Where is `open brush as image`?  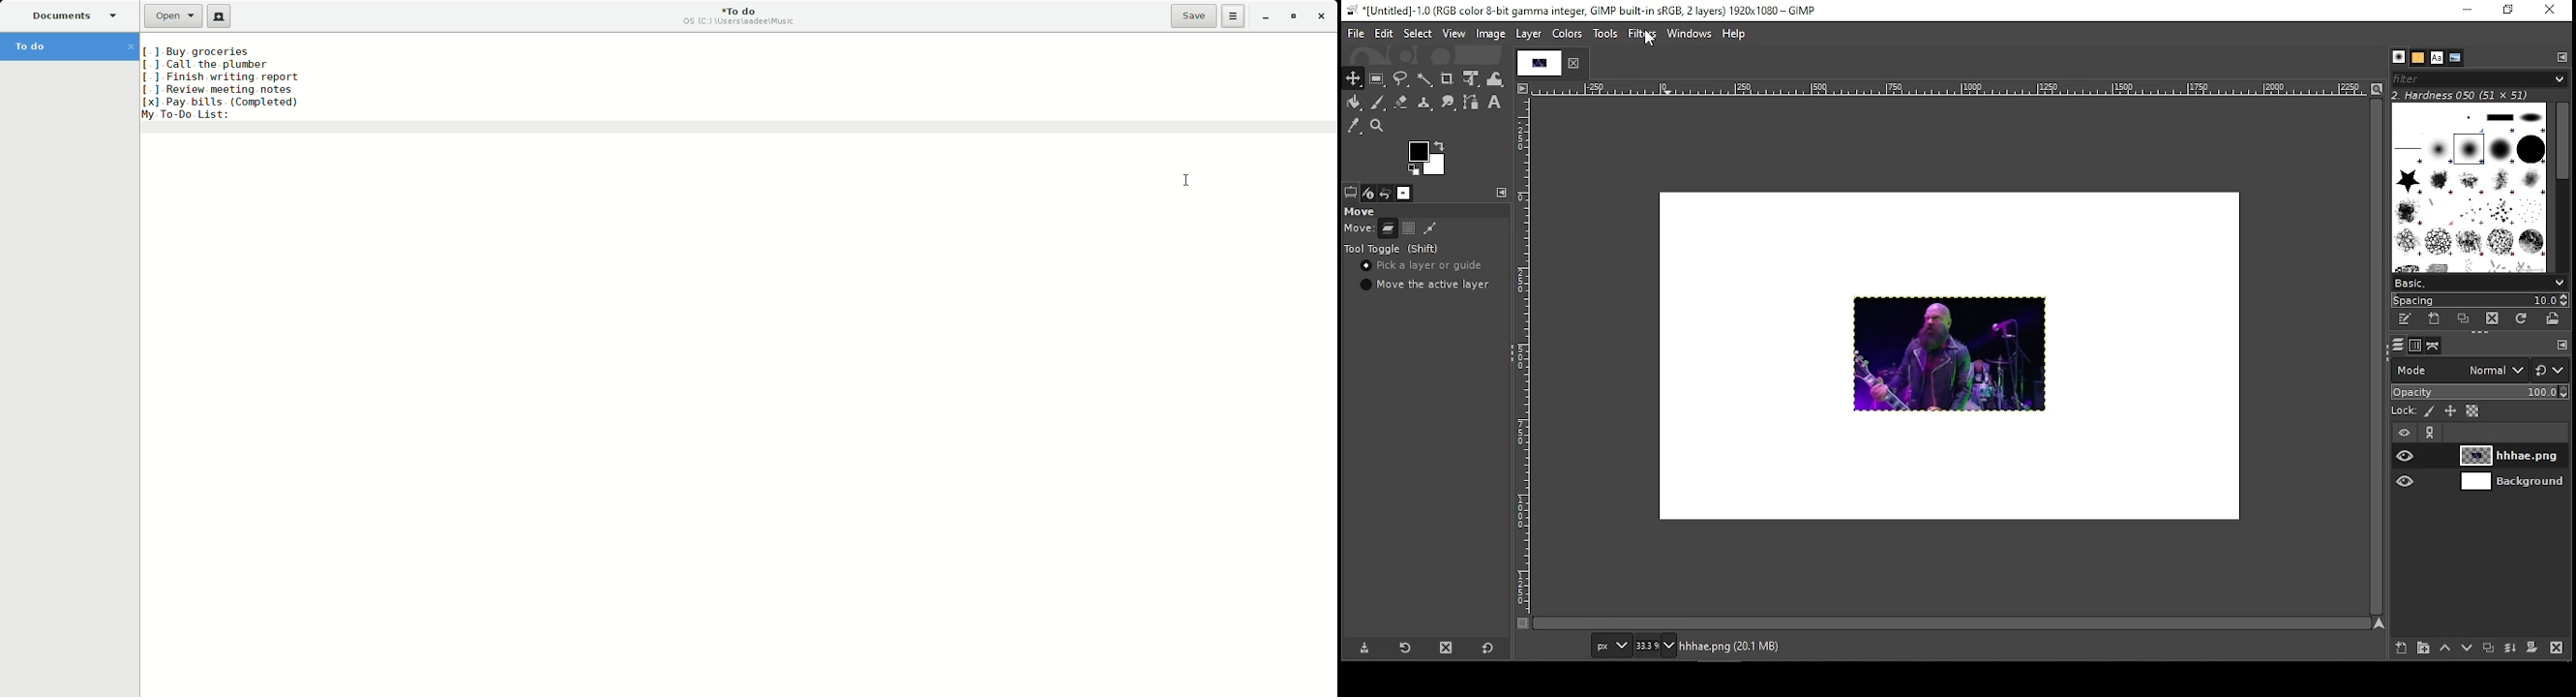
open brush as image is located at coordinates (2551, 319).